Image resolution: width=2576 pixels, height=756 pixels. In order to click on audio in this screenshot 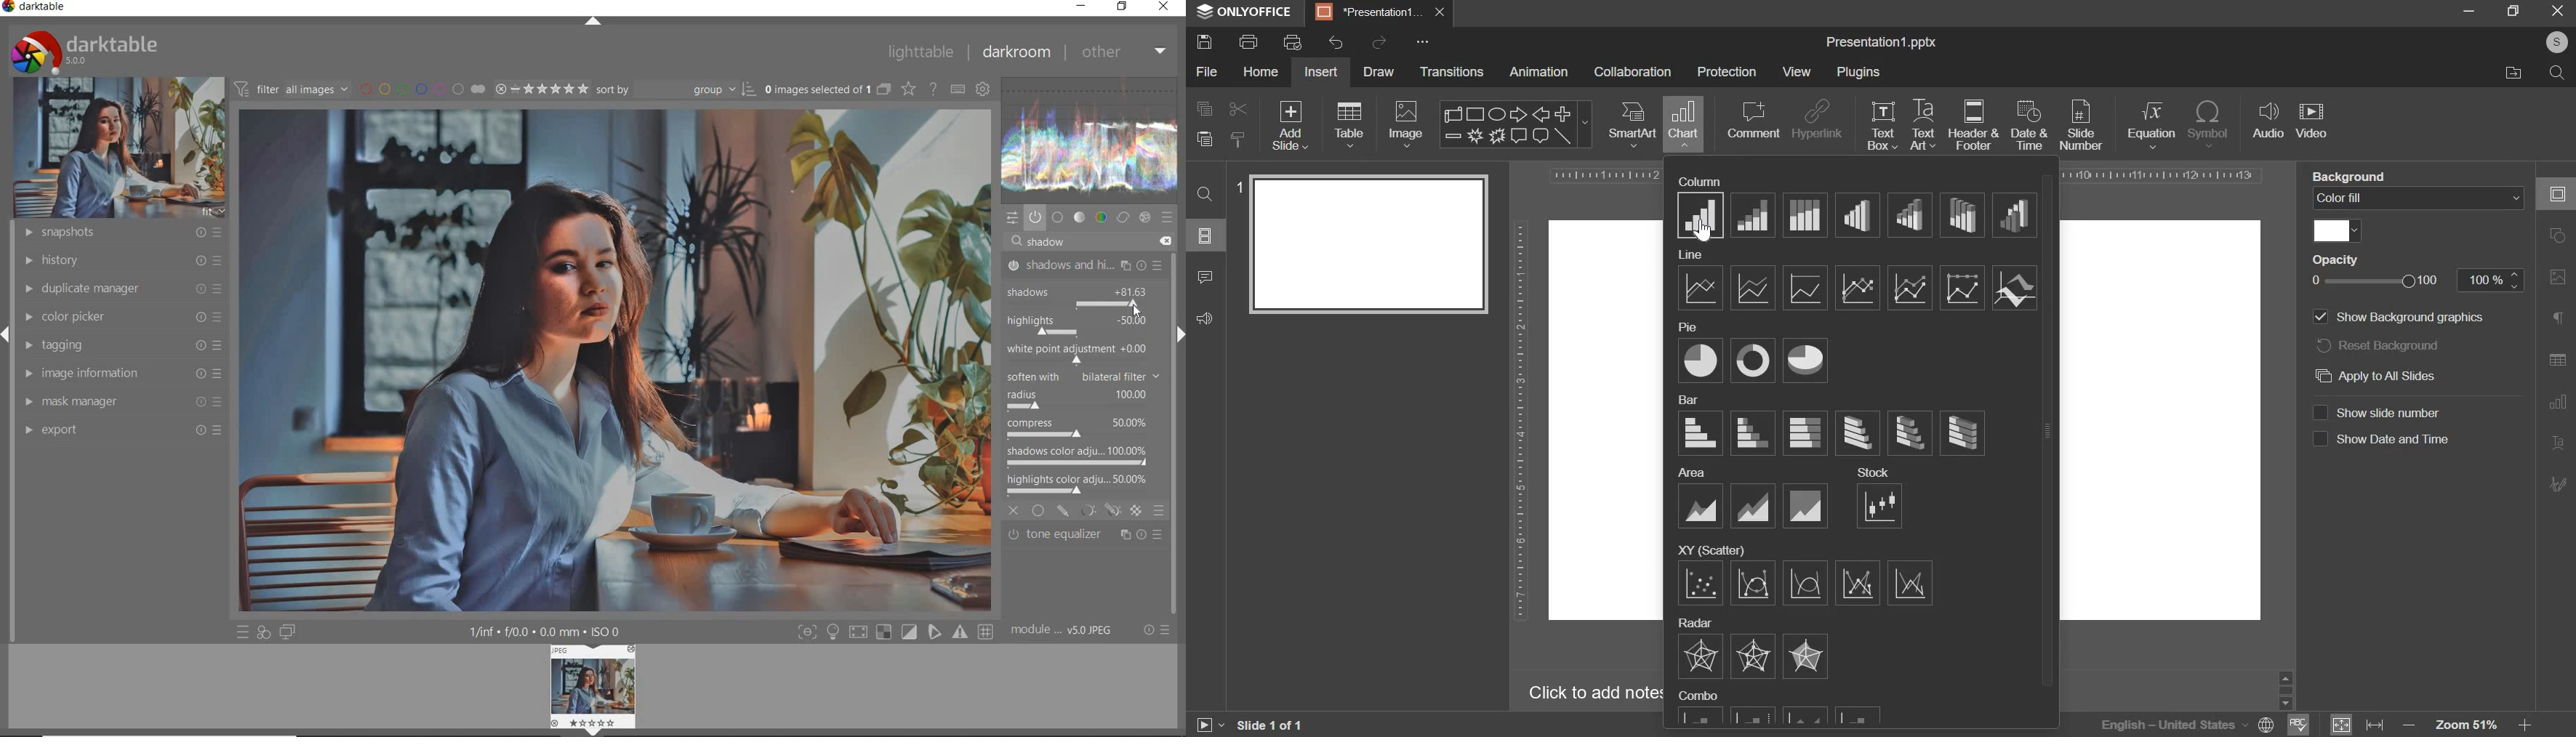, I will do `click(2268, 122)`.